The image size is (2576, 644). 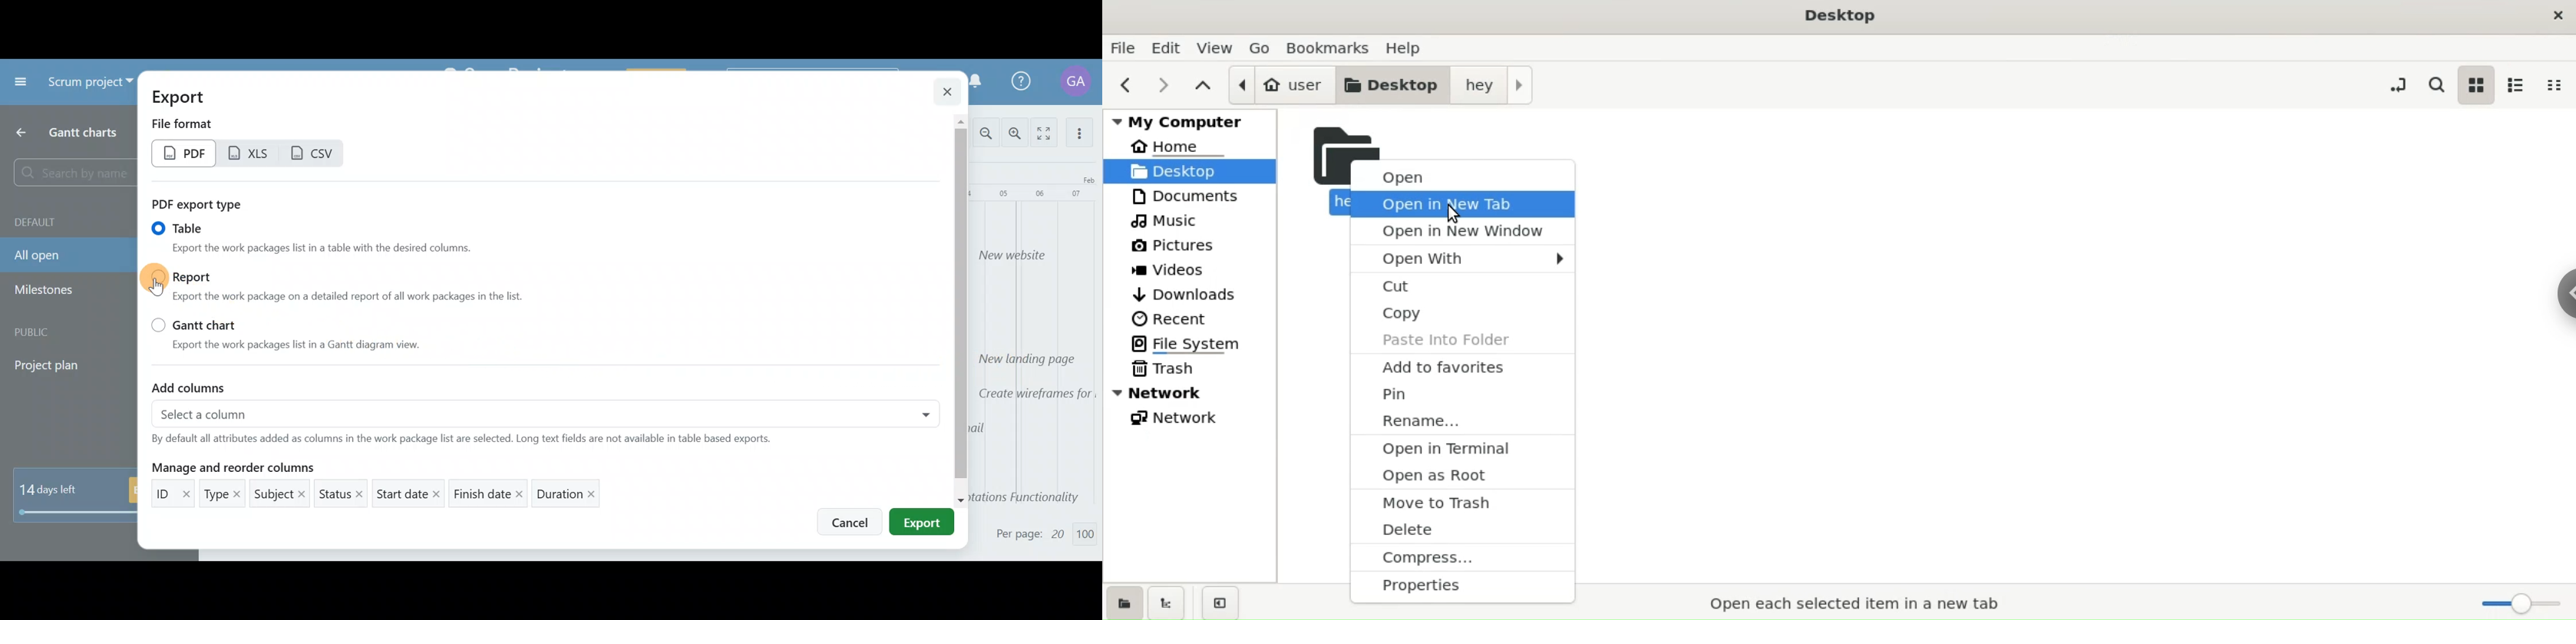 I want to click on ID, so click(x=173, y=495).